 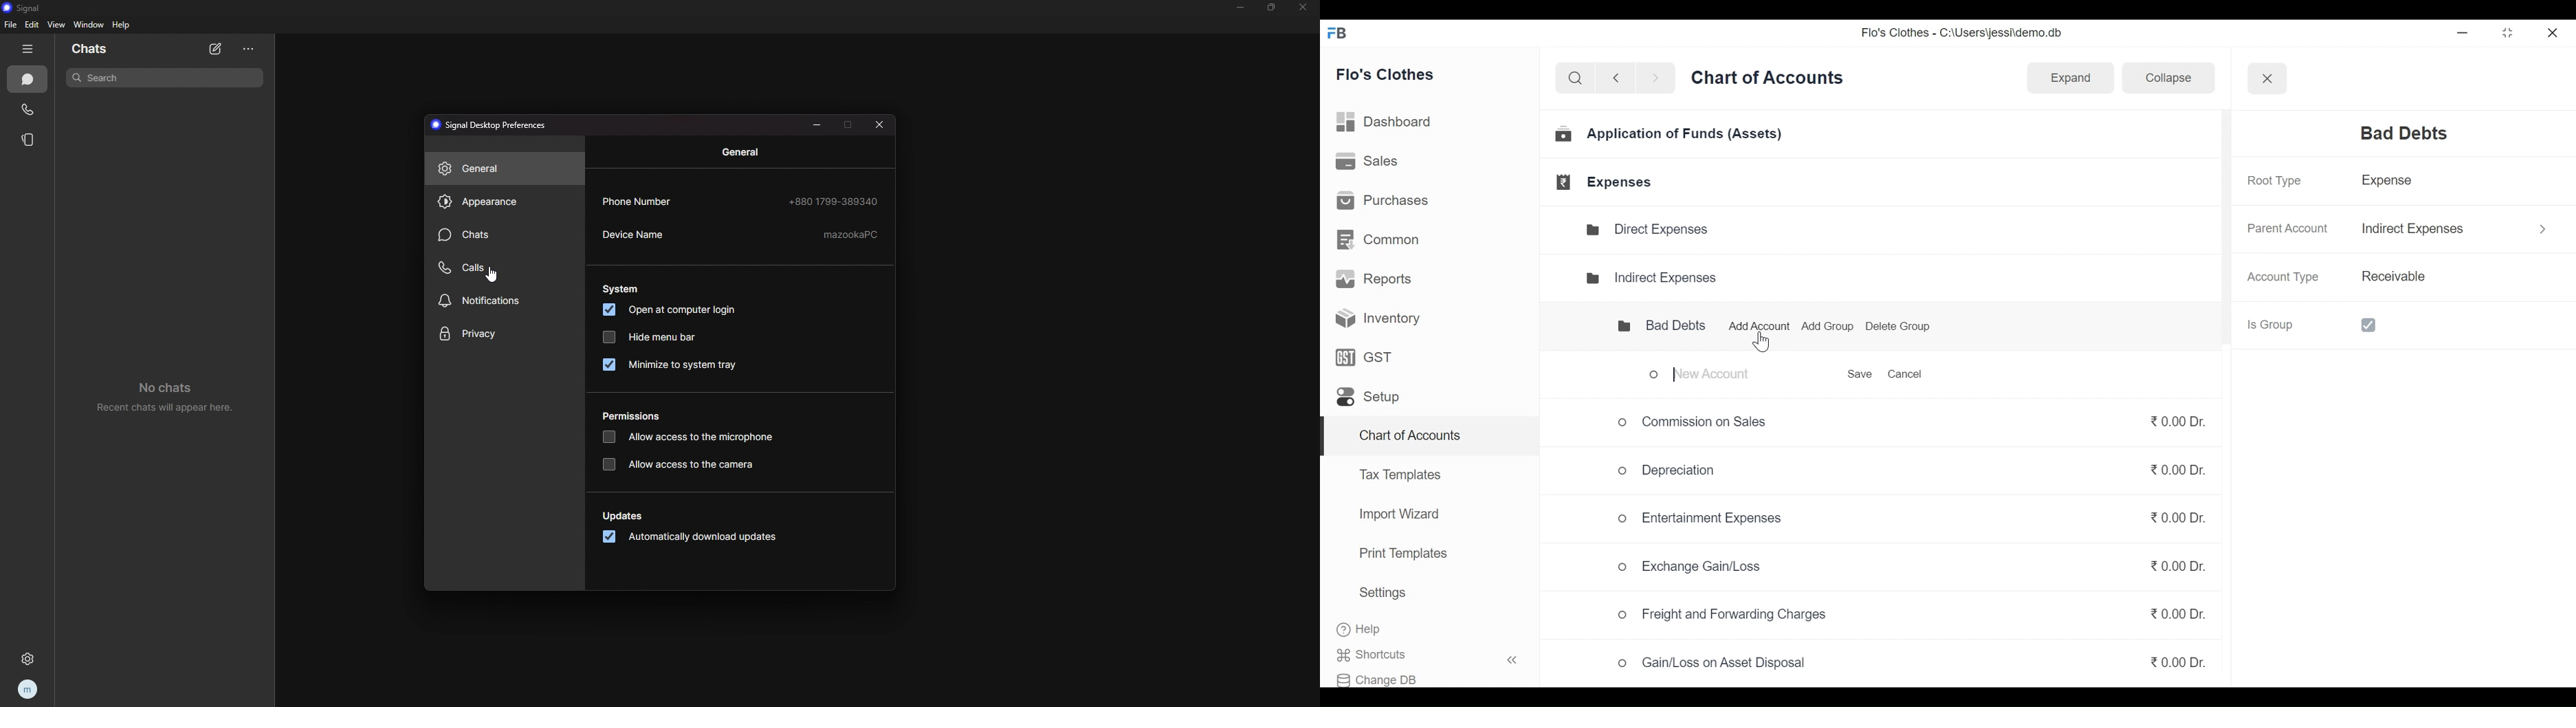 I want to click on Bad Debts, so click(x=1651, y=326).